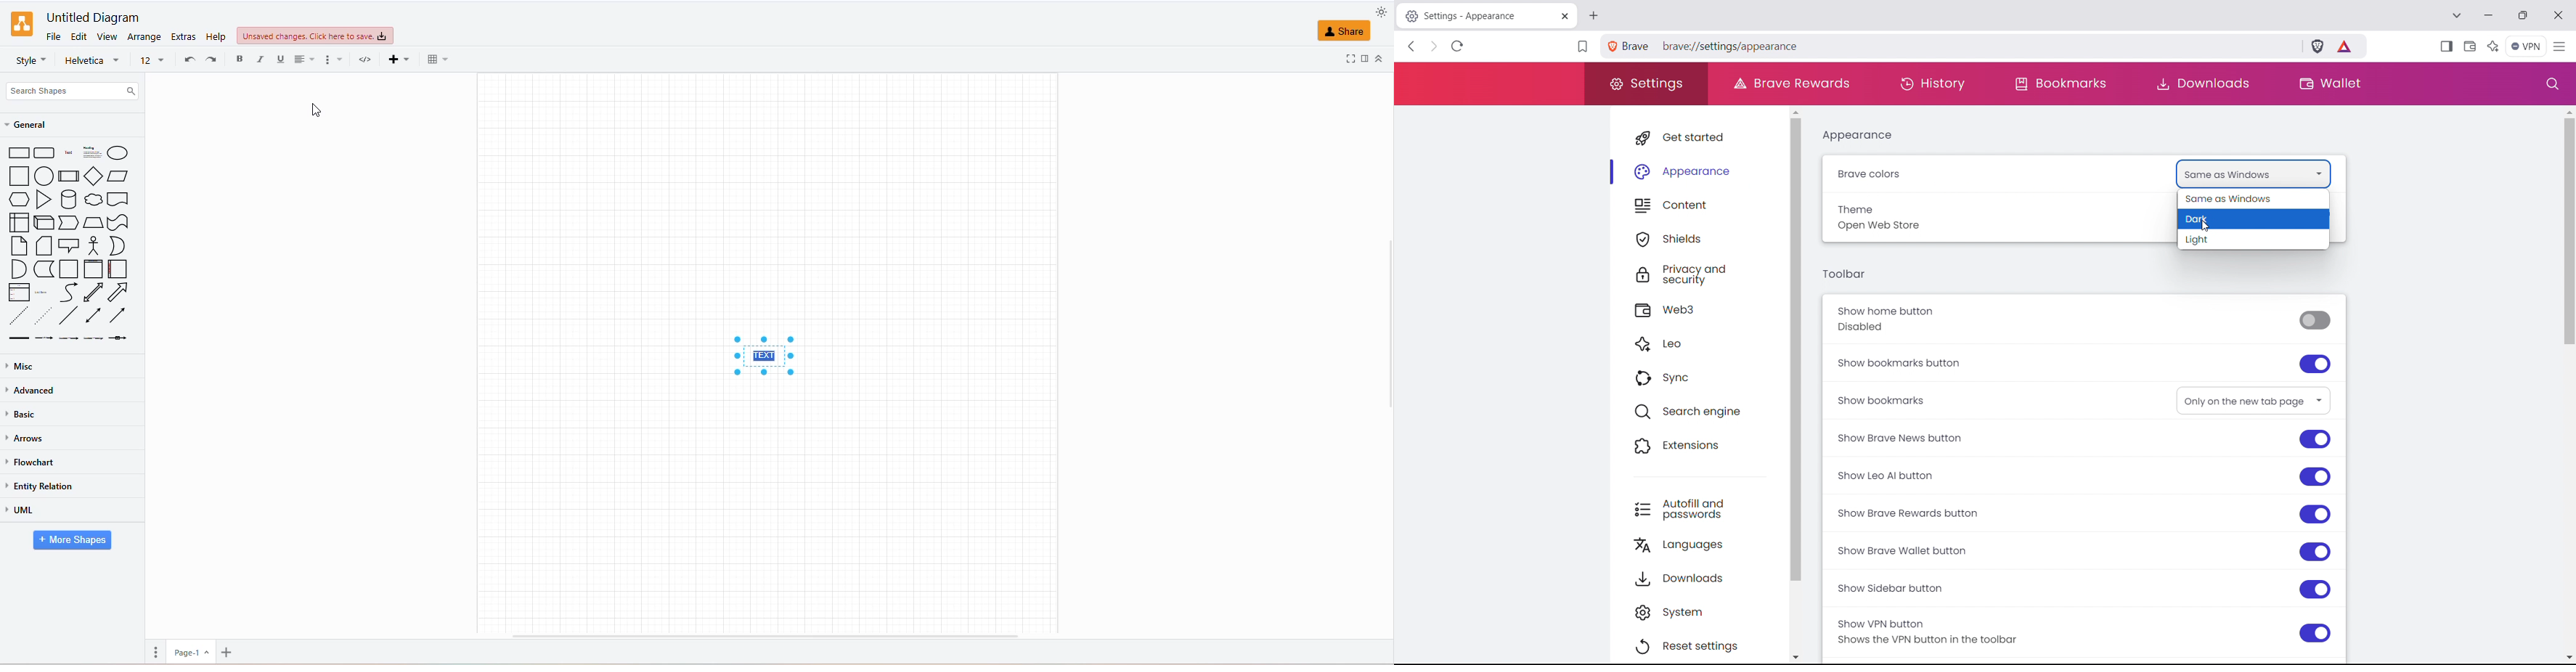 The height and width of the screenshot is (672, 2576). Describe the element at coordinates (28, 512) in the screenshot. I see `uml` at that location.